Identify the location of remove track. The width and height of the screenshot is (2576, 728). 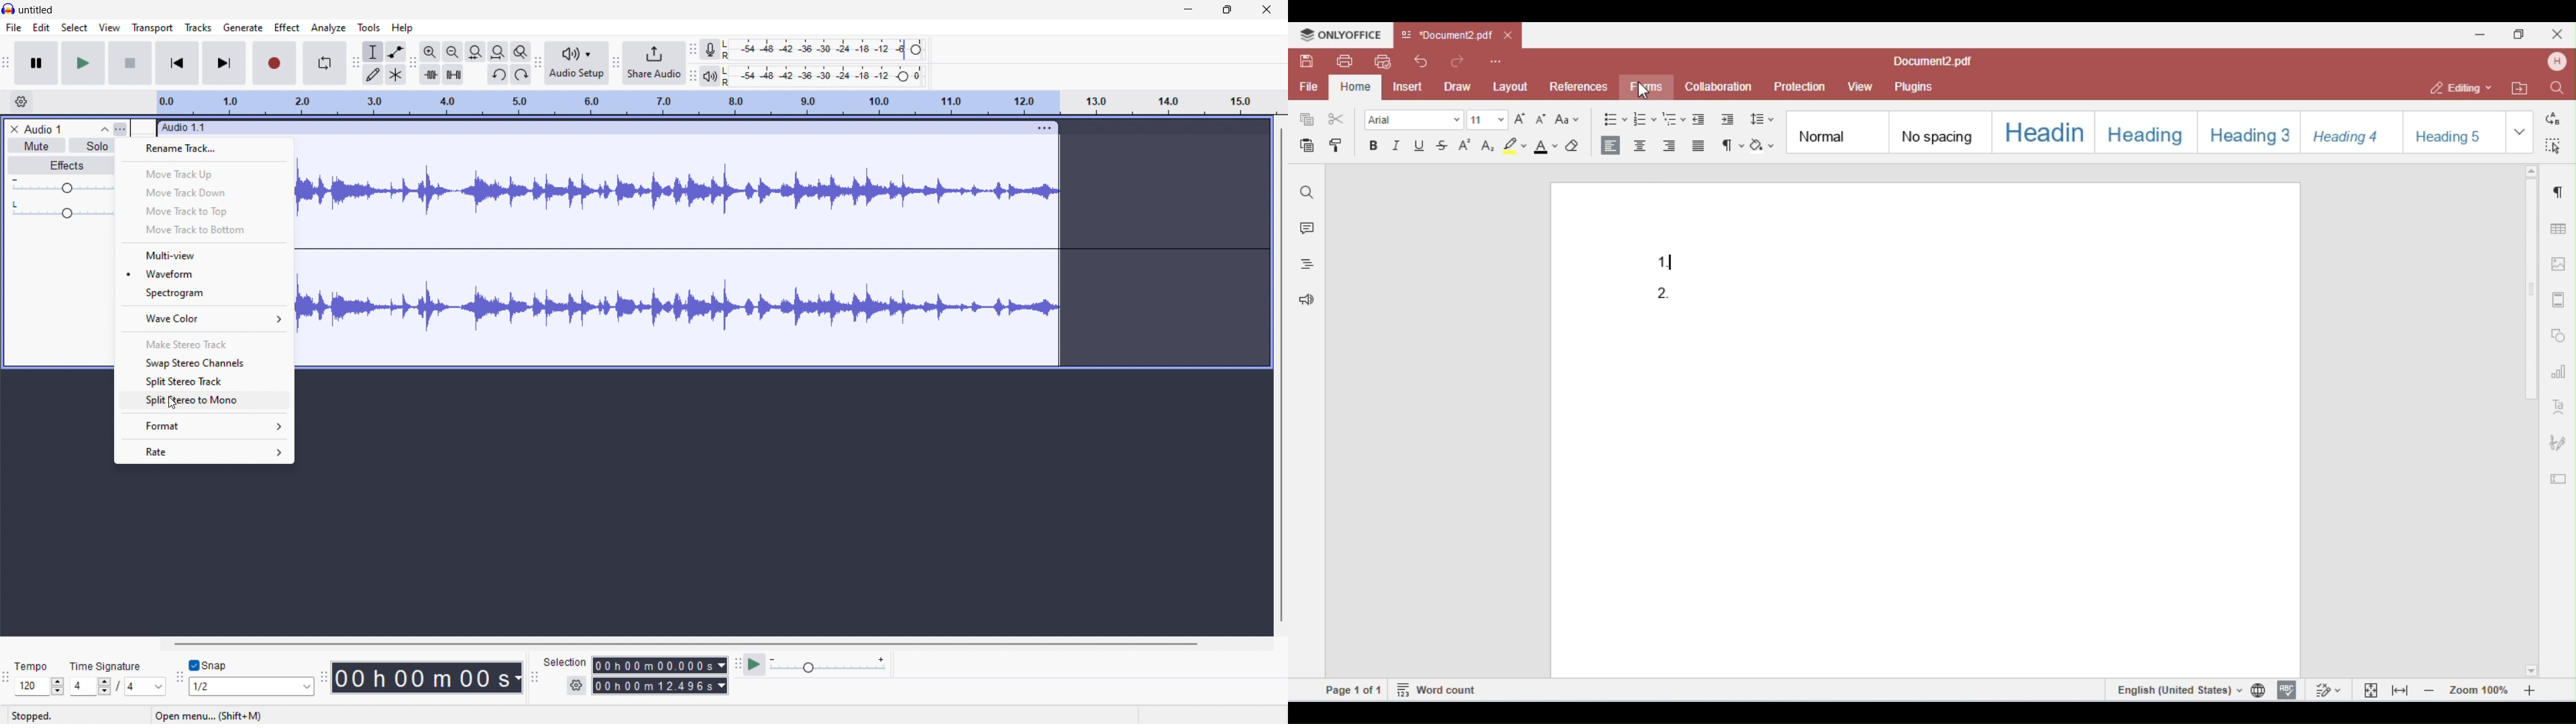
(13, 129).